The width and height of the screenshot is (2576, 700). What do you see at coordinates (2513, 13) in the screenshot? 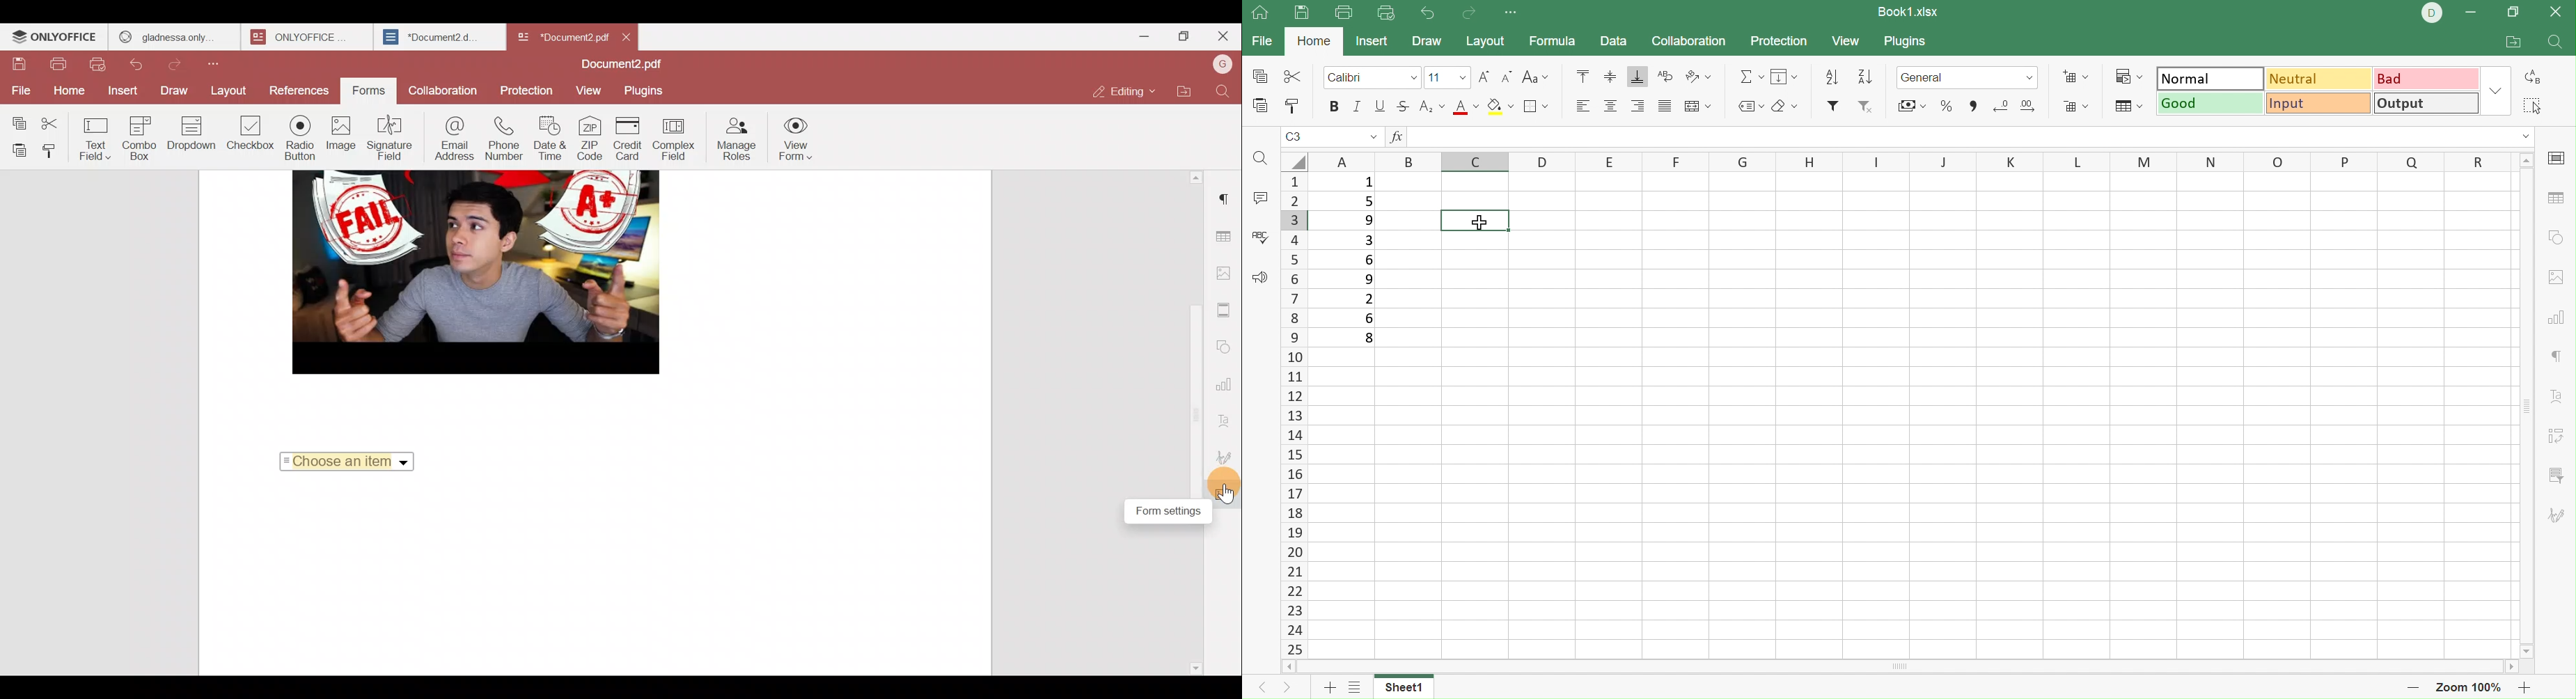
I see `Restore down` at bounding box center [2513, 13].